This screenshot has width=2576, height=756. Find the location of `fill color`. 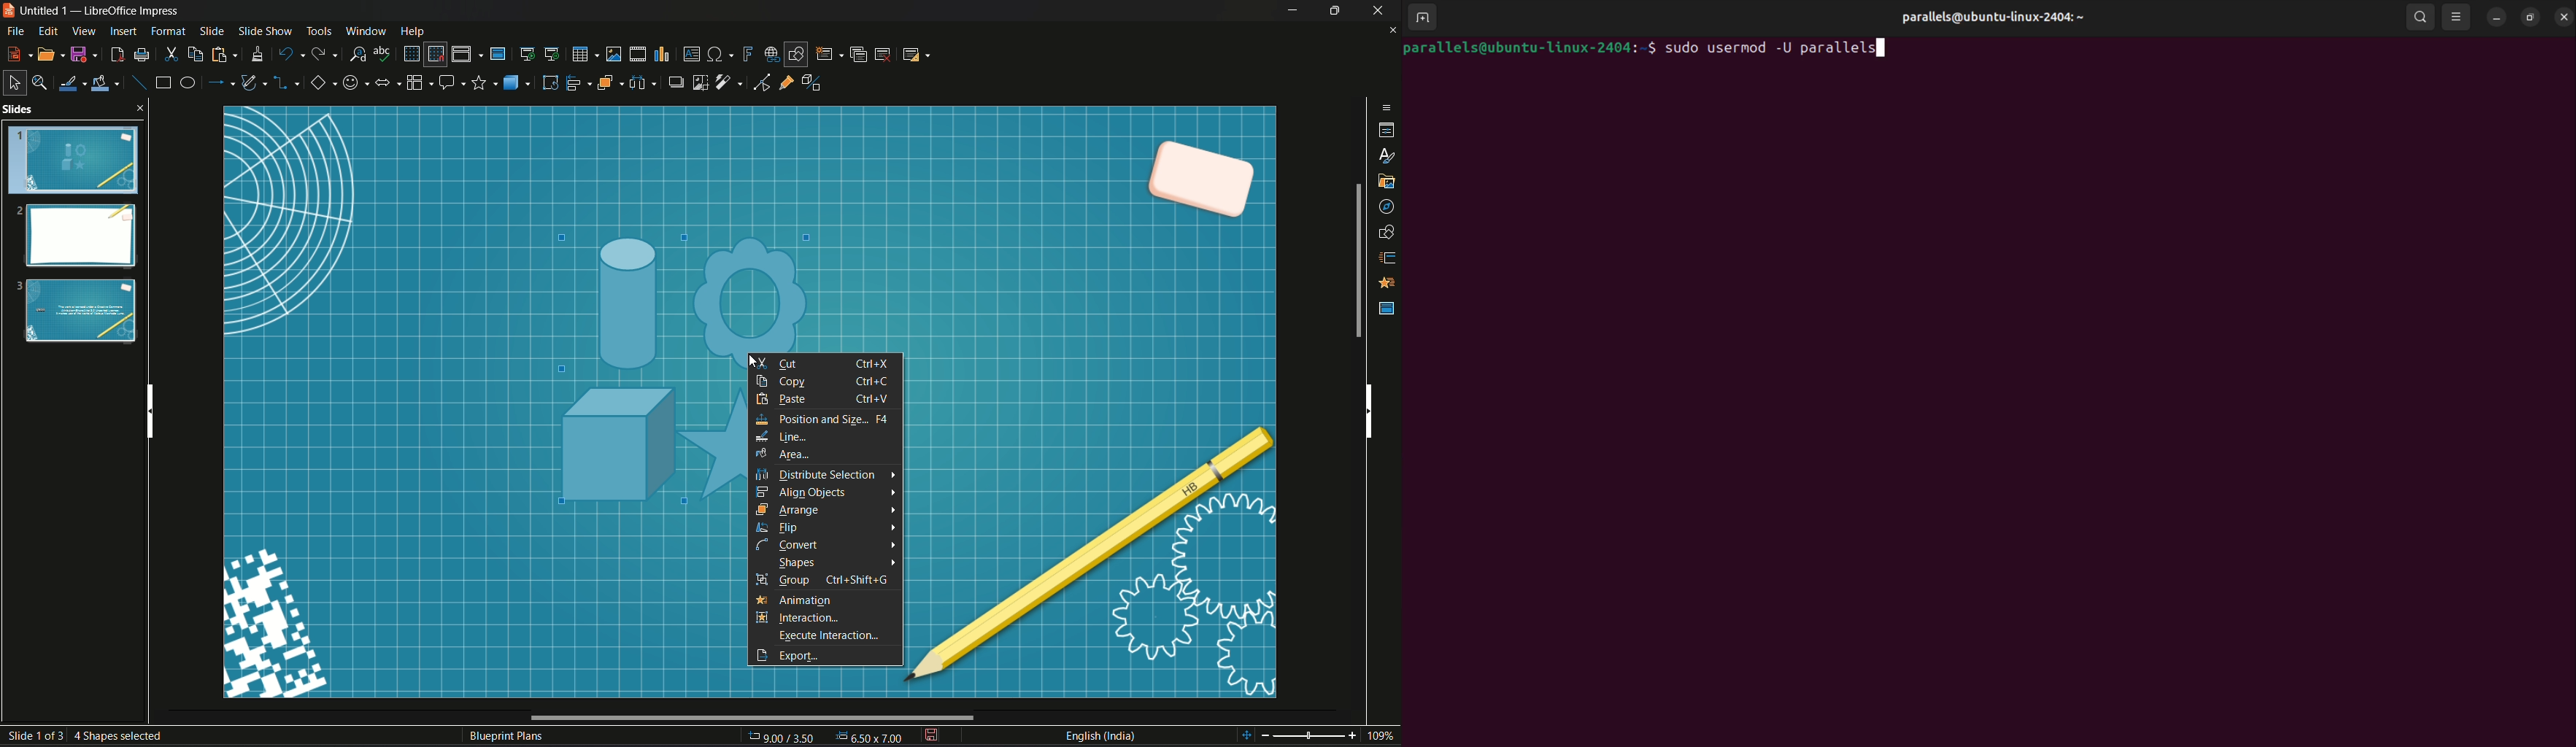

fill color is located at coordinates (106, 85).